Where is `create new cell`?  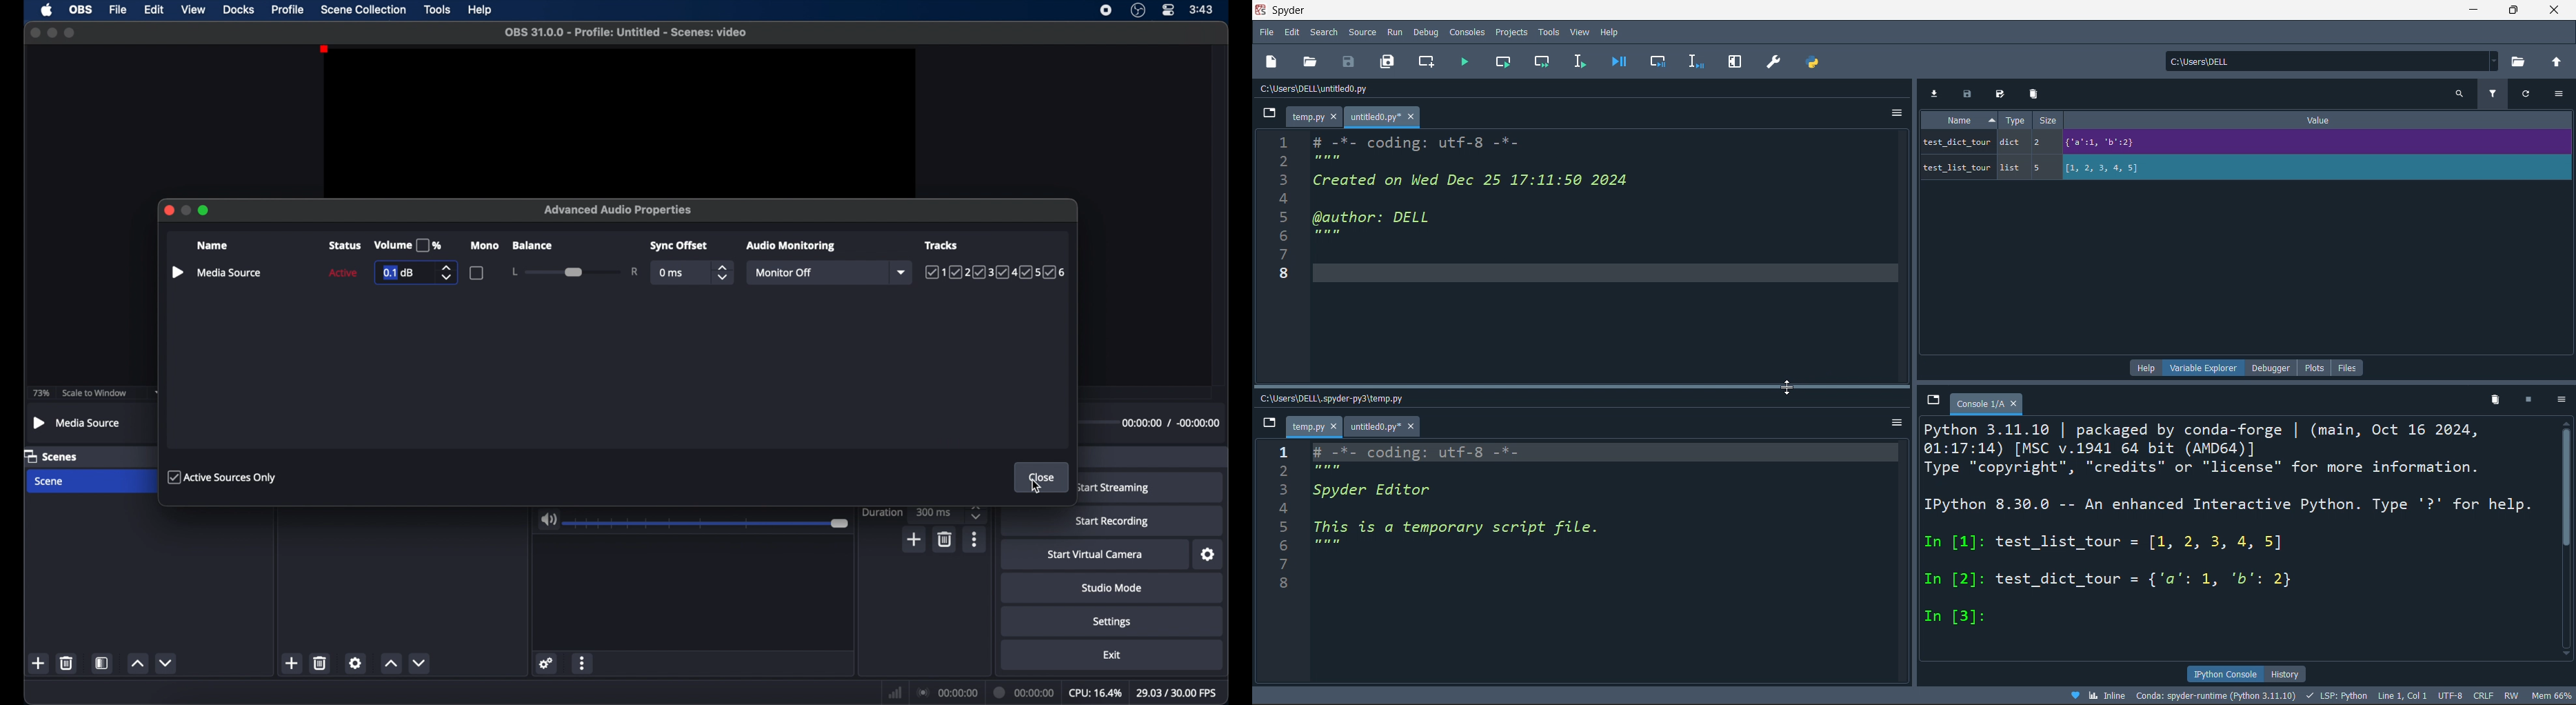
create new cell is located at coordinates (1429, 61).